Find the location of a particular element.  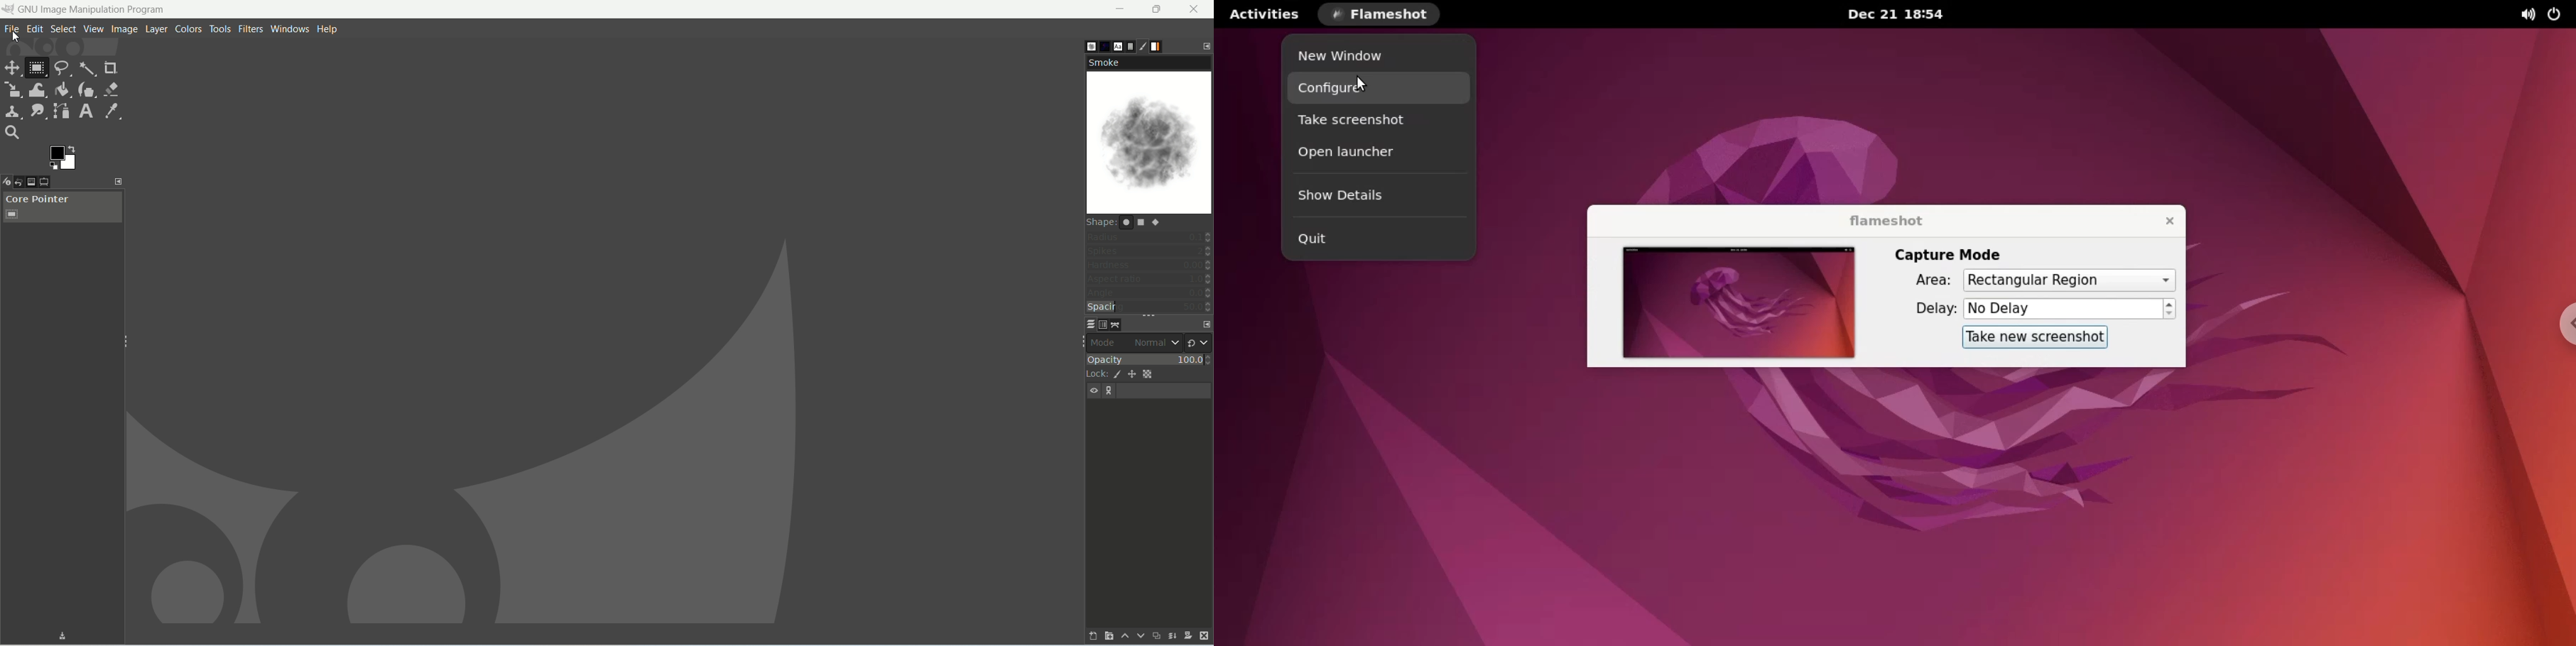

add a mask is located at coordinates (1188, 635).